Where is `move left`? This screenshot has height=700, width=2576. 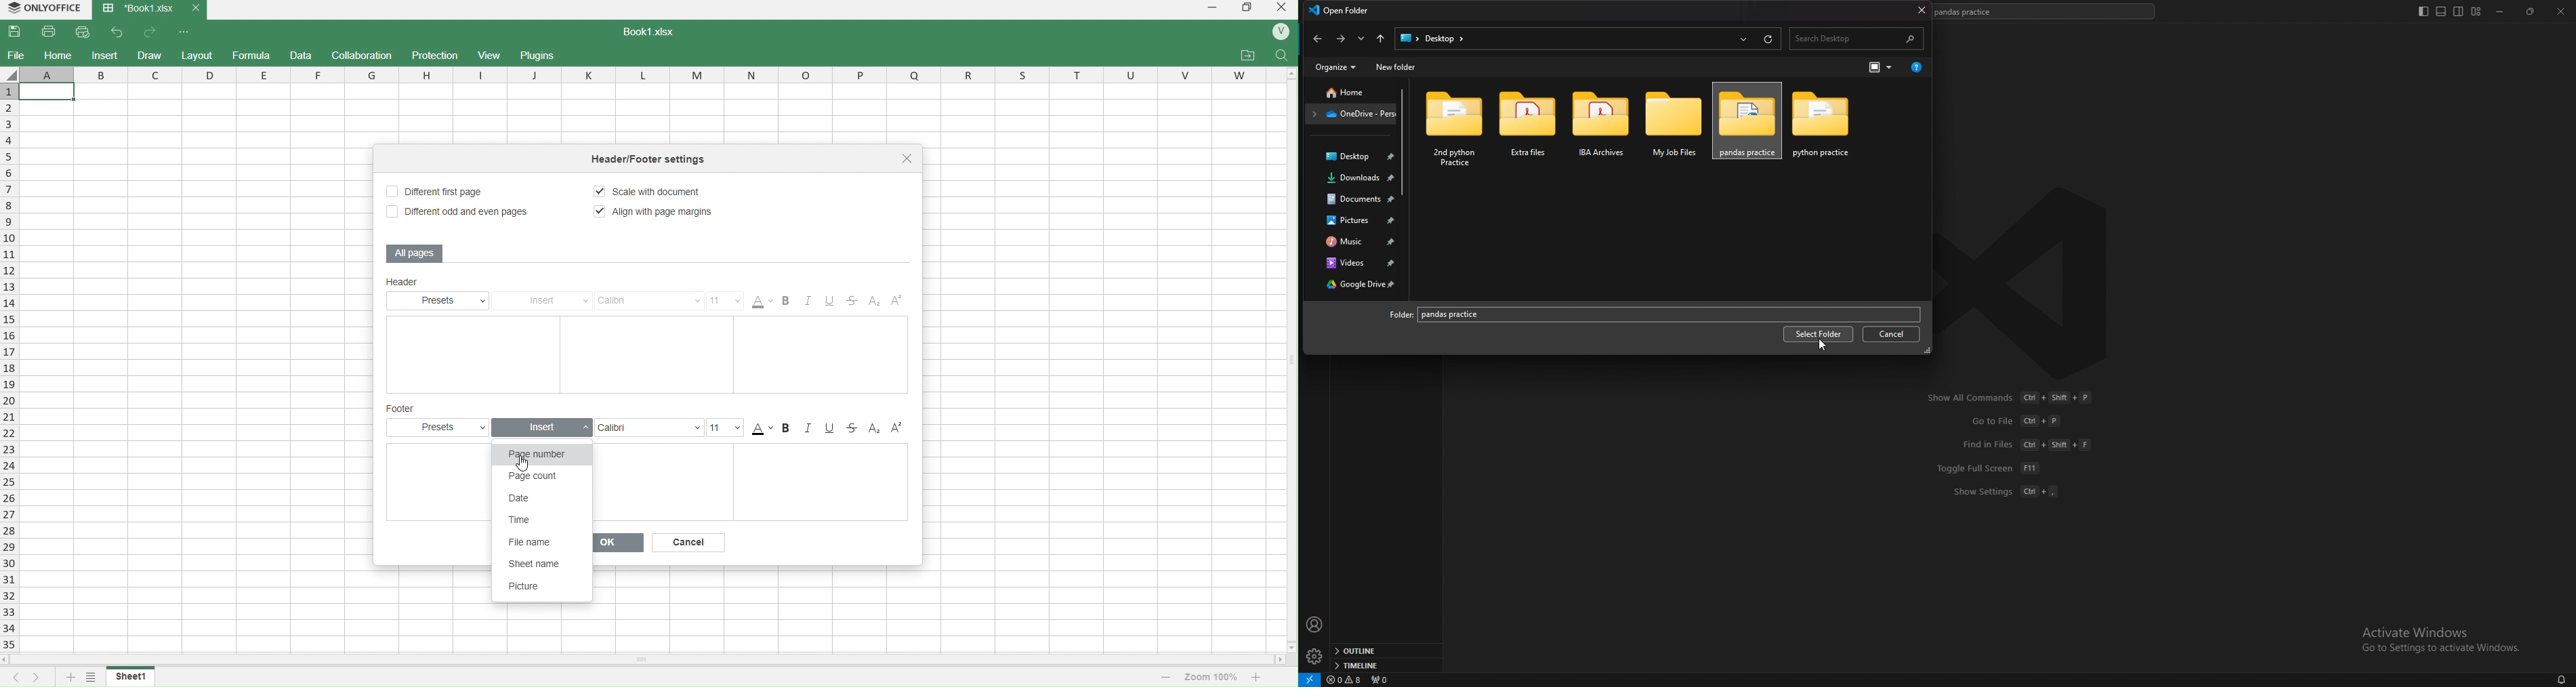
move left is located at coordinates (8, 660).